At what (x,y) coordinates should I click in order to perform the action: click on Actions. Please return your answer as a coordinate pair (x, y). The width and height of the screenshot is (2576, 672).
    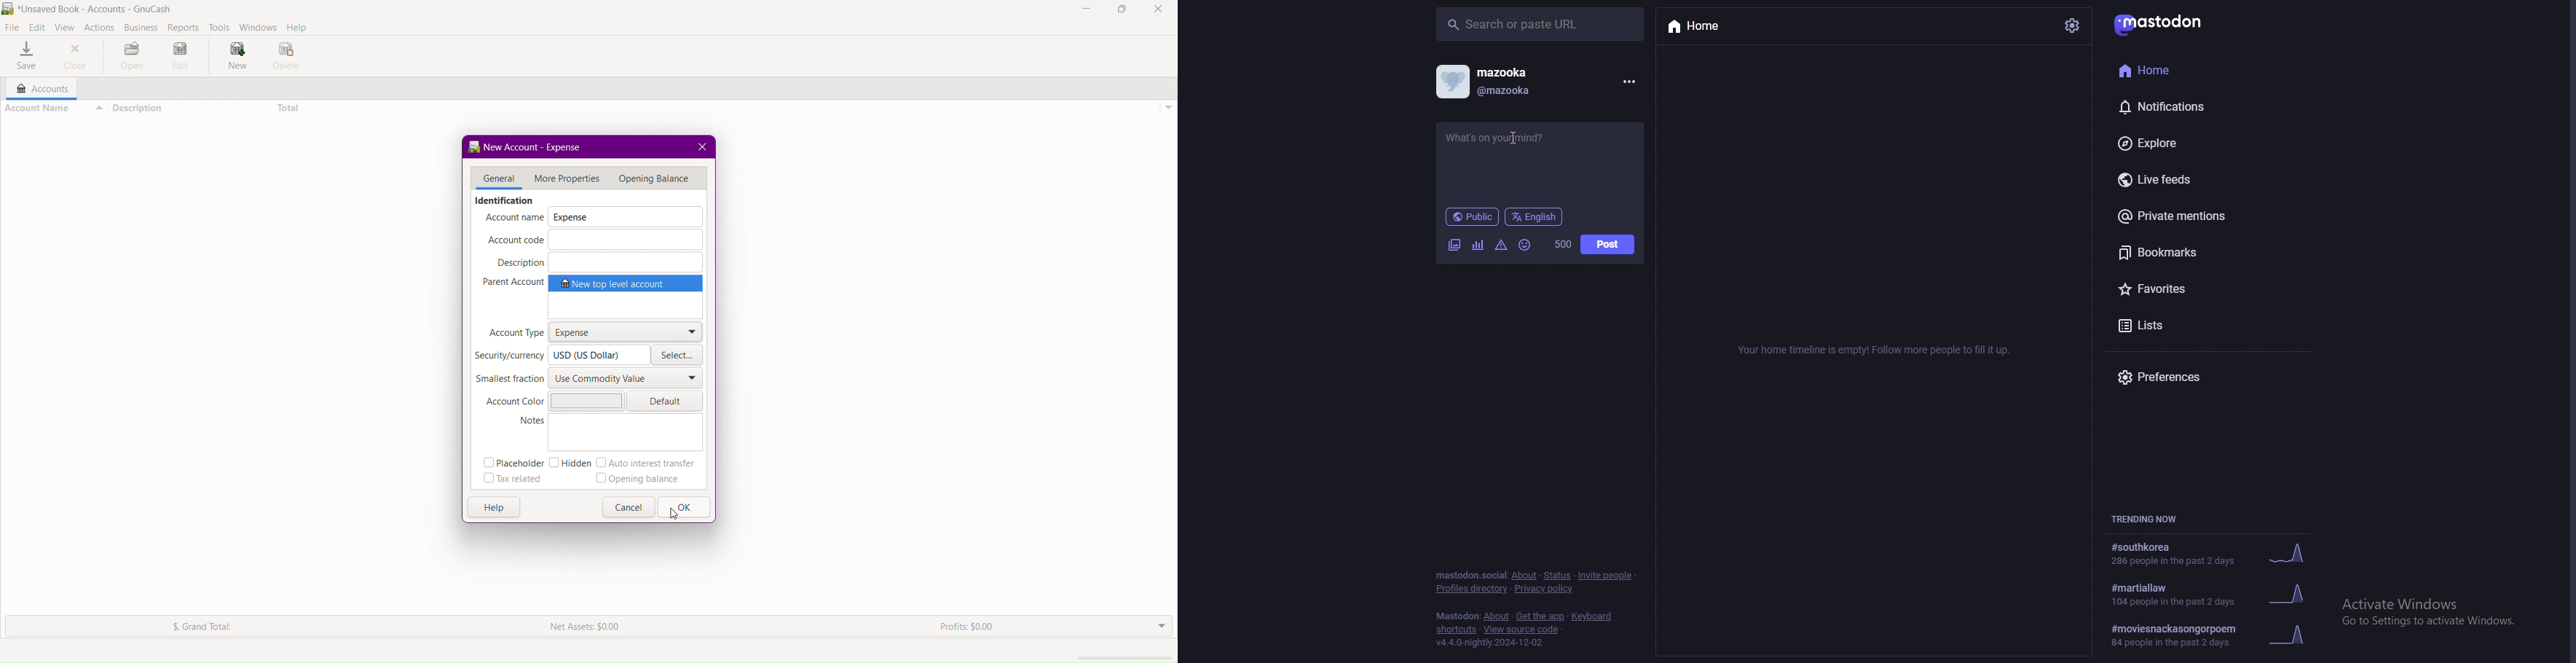
    Looking at the image, I should click on (99, 26).